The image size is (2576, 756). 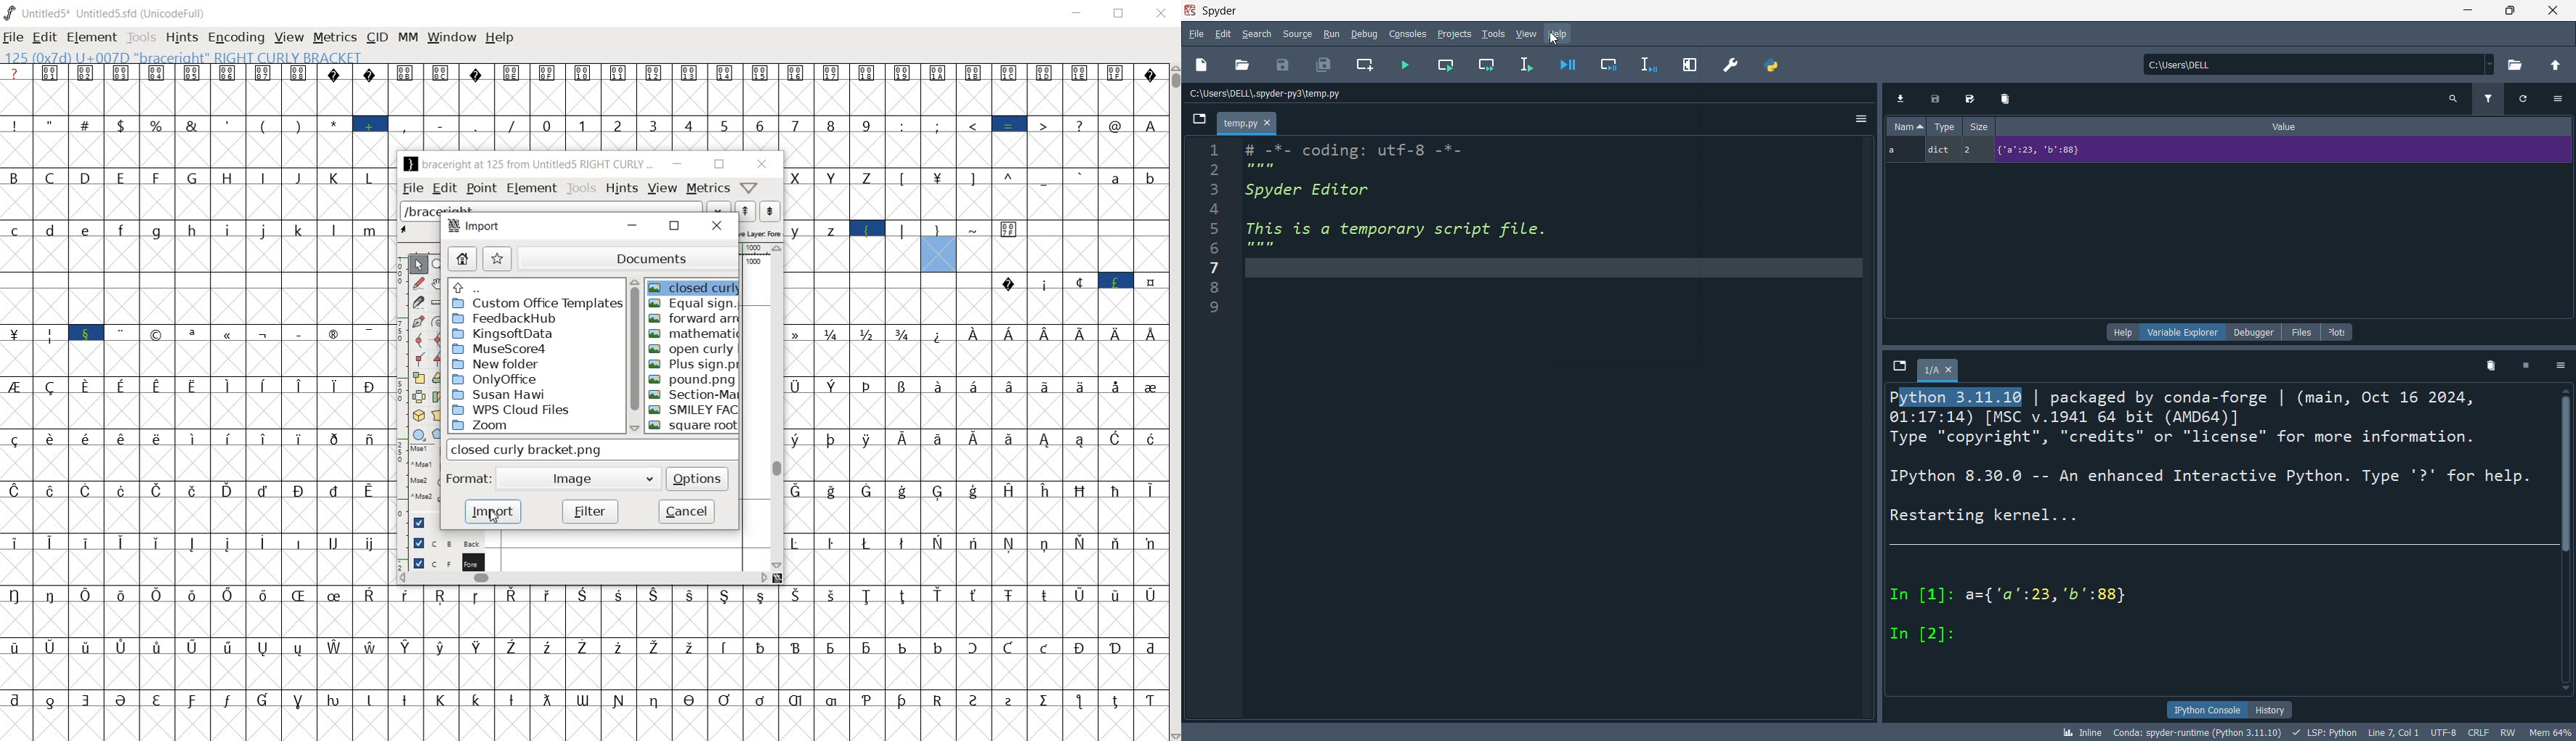 I want to click on home, so click(x=462, y=260).